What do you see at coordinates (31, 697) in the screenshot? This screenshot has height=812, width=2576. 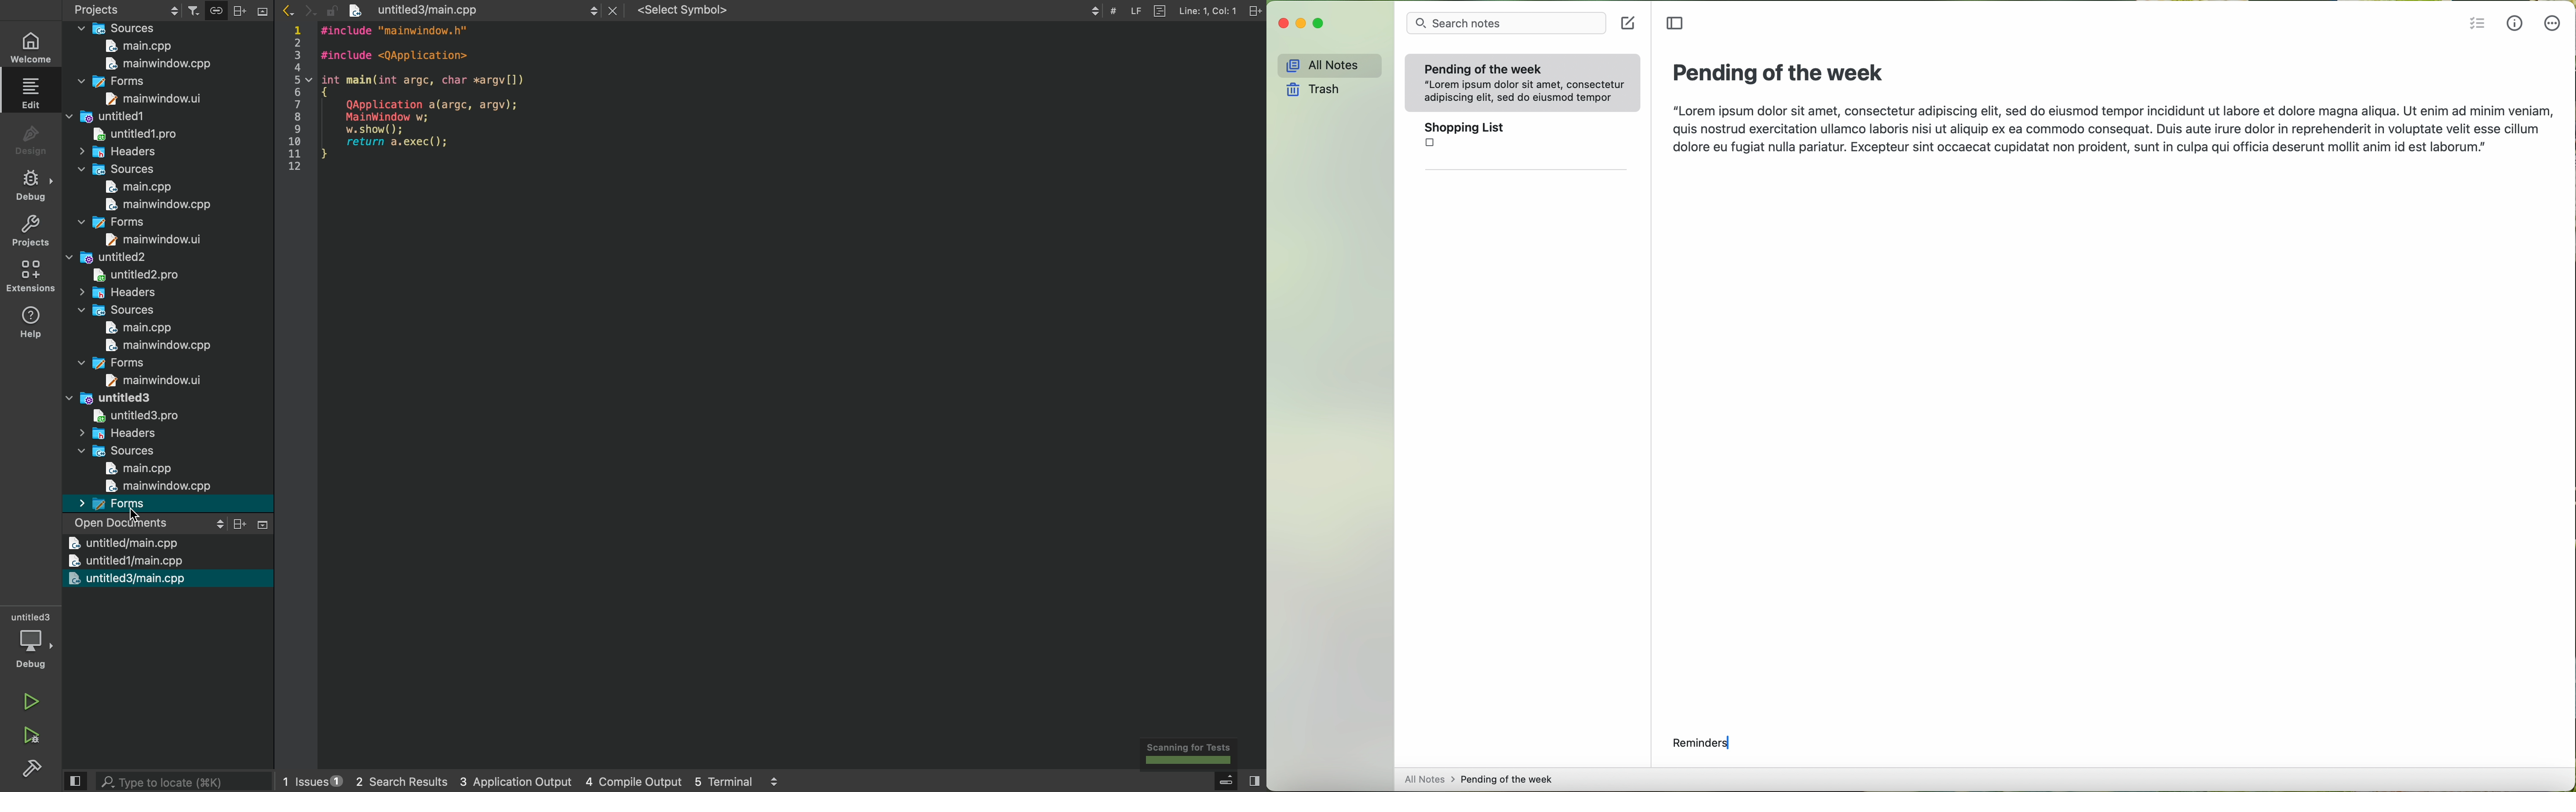 I see `run` at bounding box center [31, 697].